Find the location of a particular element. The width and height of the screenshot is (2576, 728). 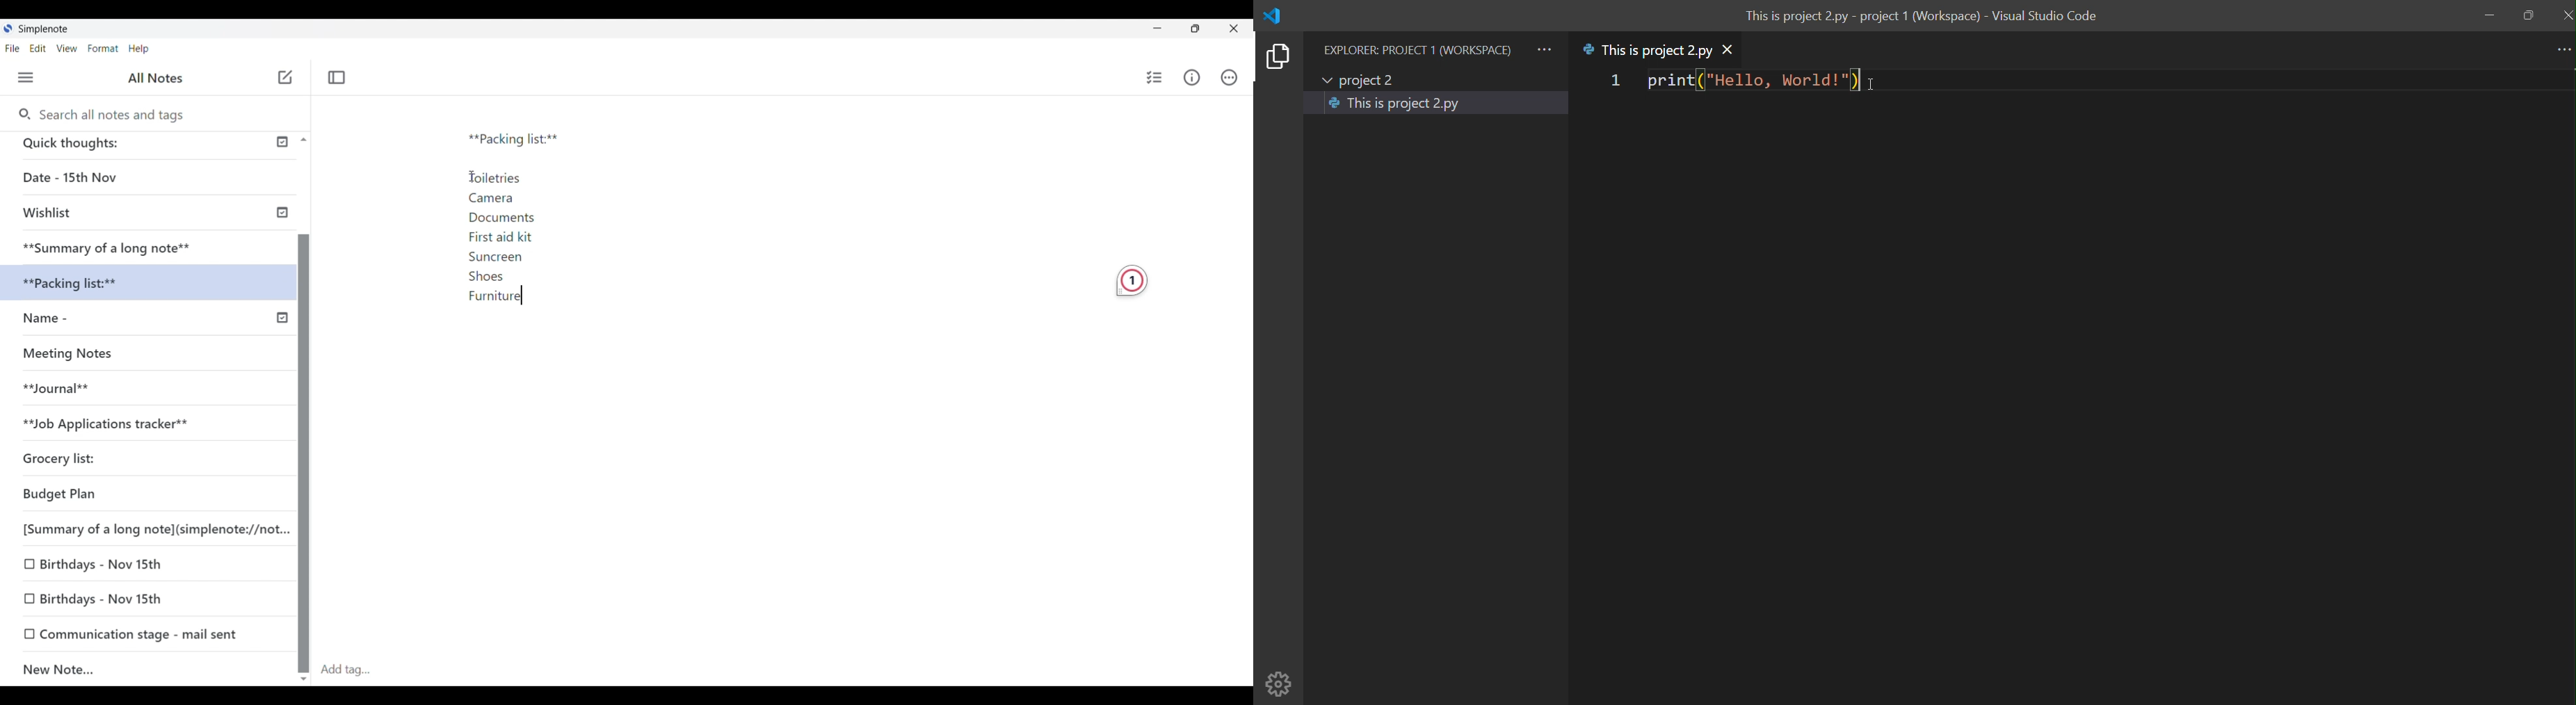

Quick thoughts is located at coordinates (123, 145).